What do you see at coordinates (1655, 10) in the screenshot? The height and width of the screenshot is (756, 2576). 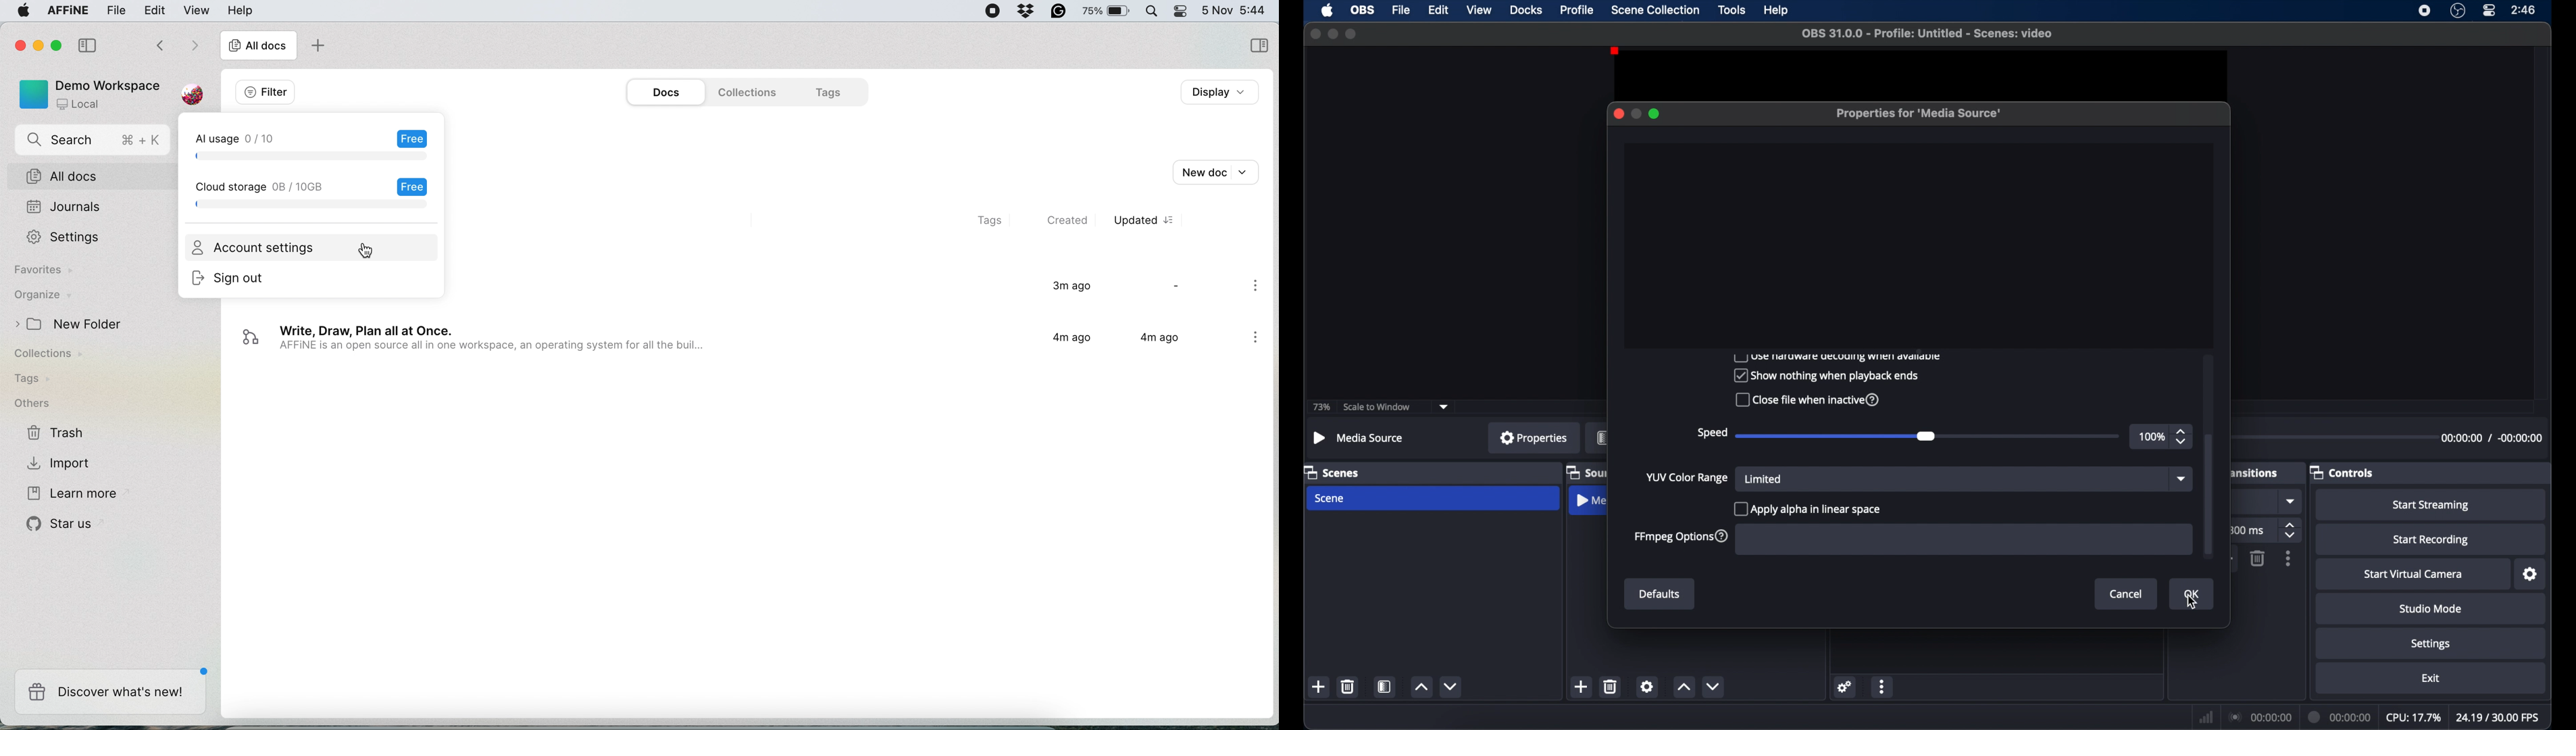 I see `scene collection` at bounding box center [1655, 10].